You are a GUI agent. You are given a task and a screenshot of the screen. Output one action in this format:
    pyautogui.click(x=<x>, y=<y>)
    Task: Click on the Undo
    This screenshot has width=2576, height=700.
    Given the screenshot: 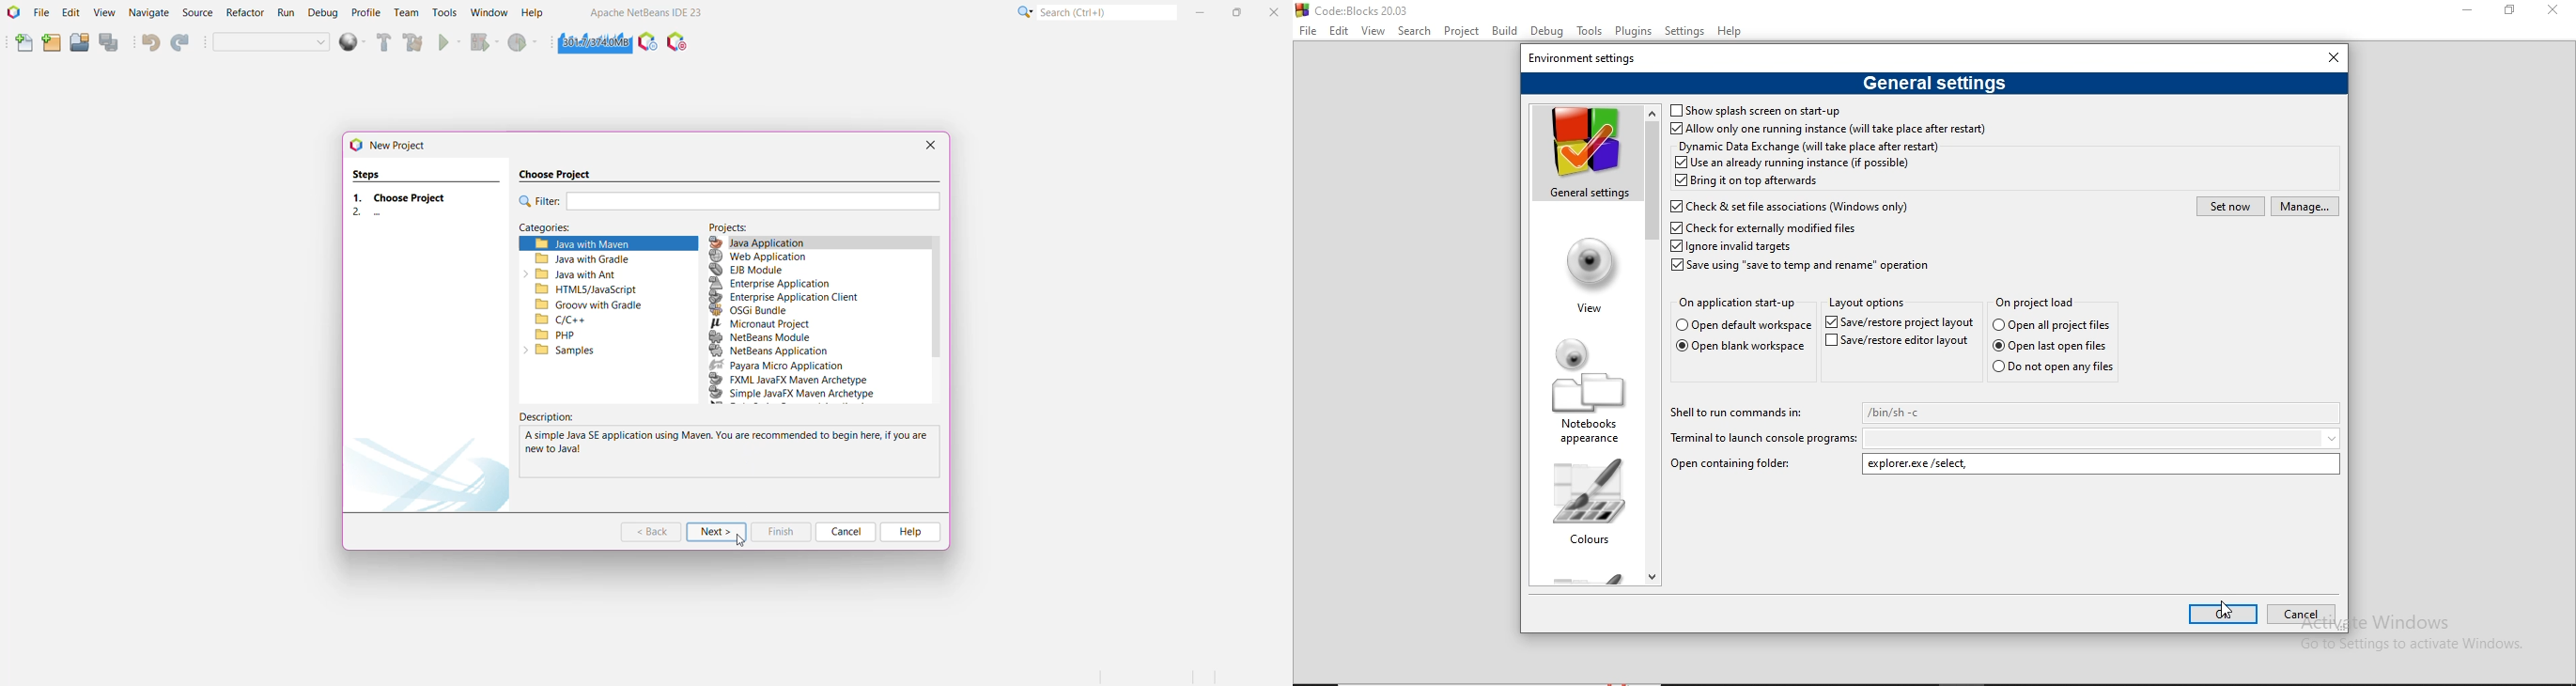 What is the action you would take?
    pyautogui.click(x=151, y=44)
    